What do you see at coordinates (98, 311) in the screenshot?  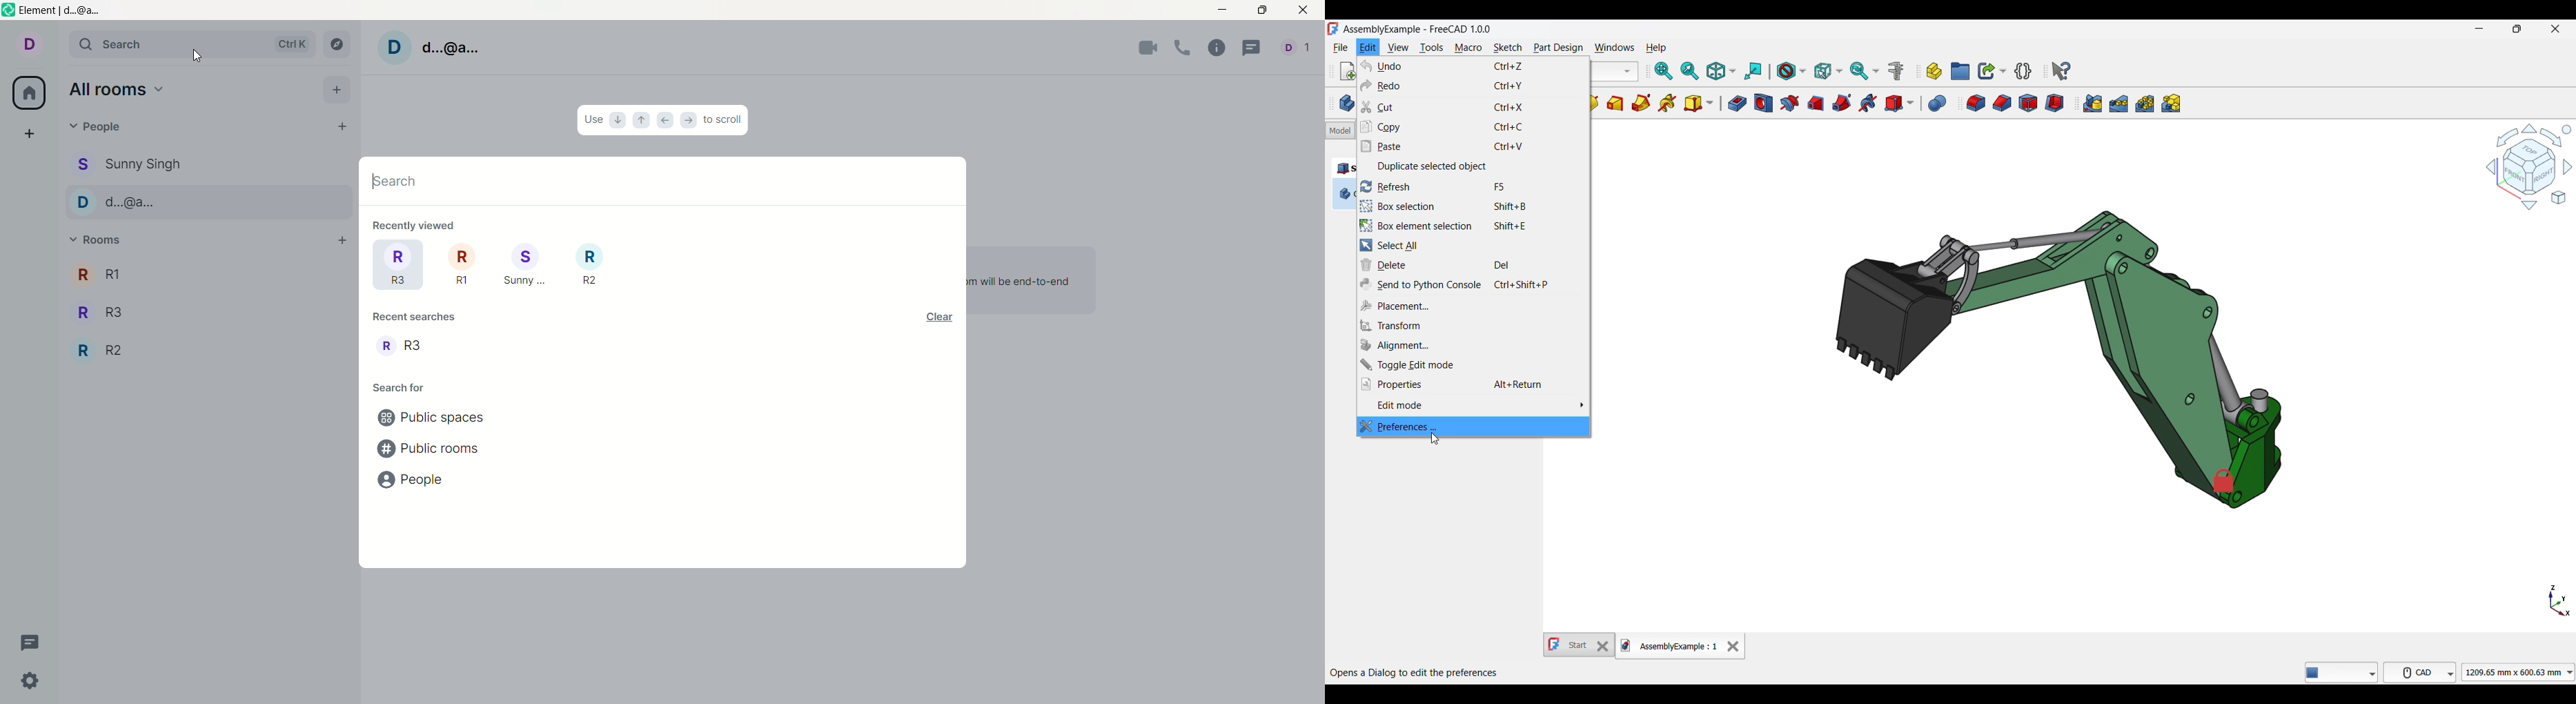 I see `R3` at bounding box center [98, 311].